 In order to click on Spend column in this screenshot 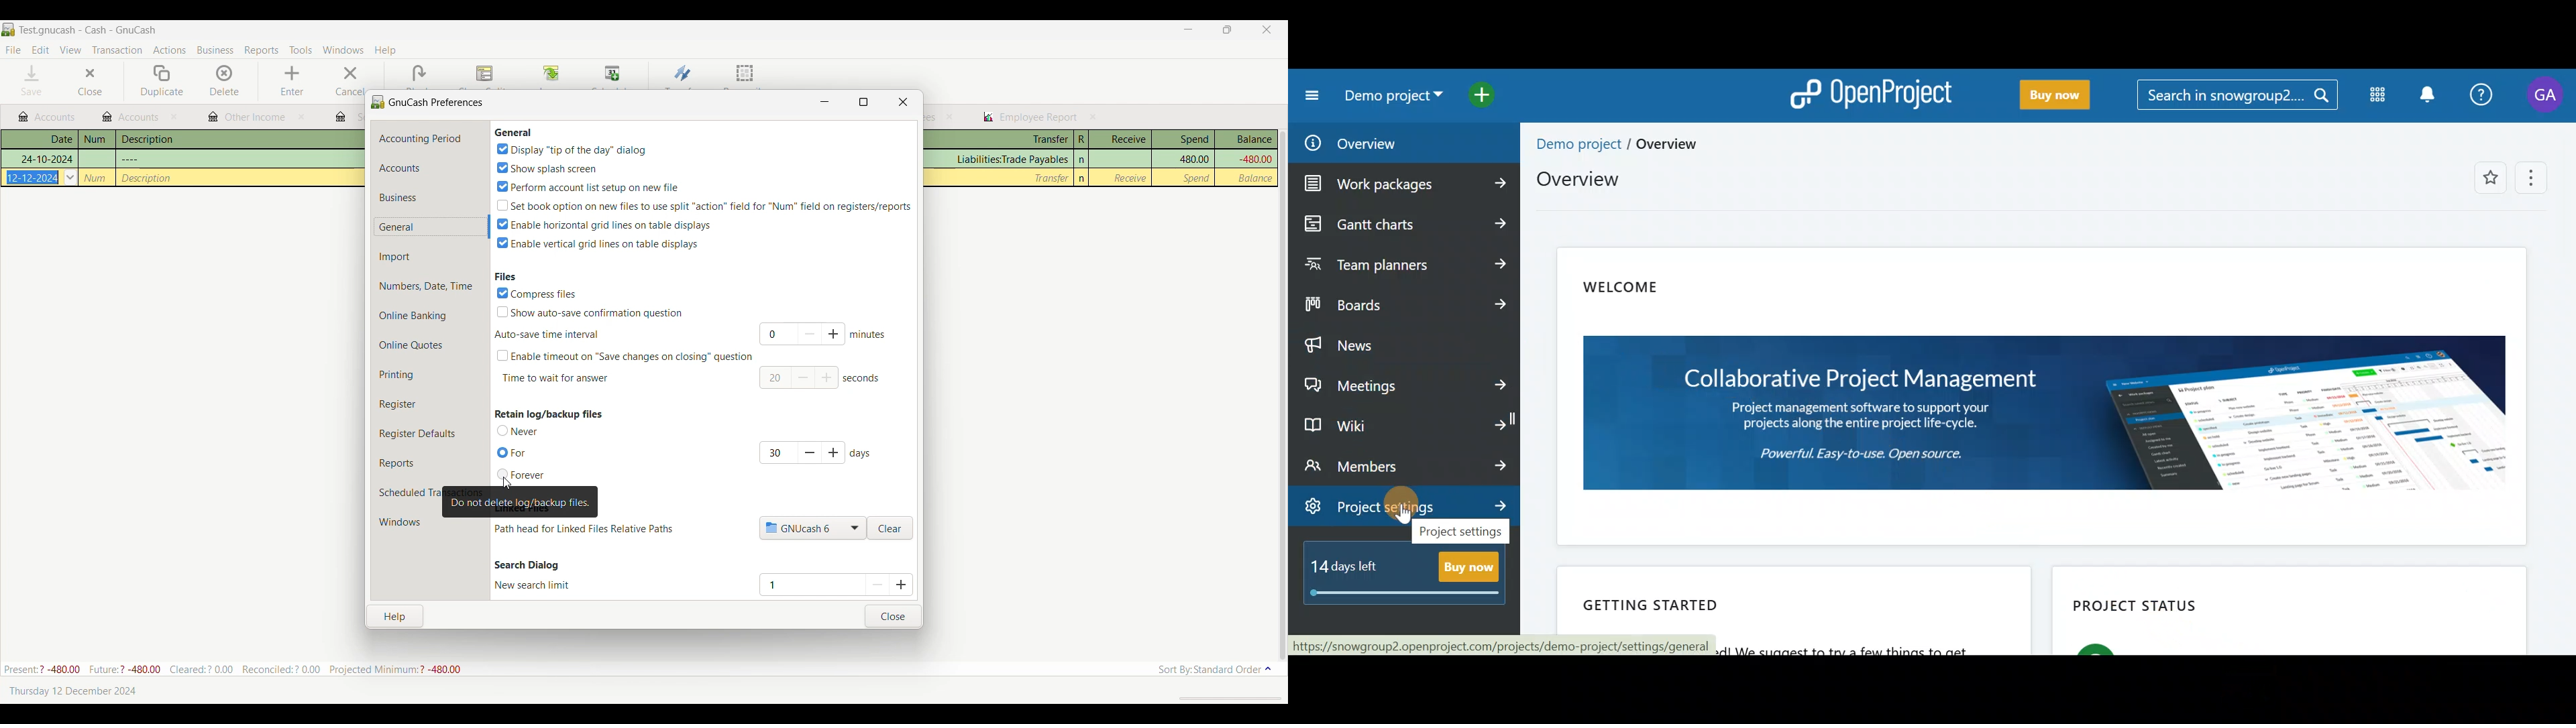, I will do `click(1197, 178)`.